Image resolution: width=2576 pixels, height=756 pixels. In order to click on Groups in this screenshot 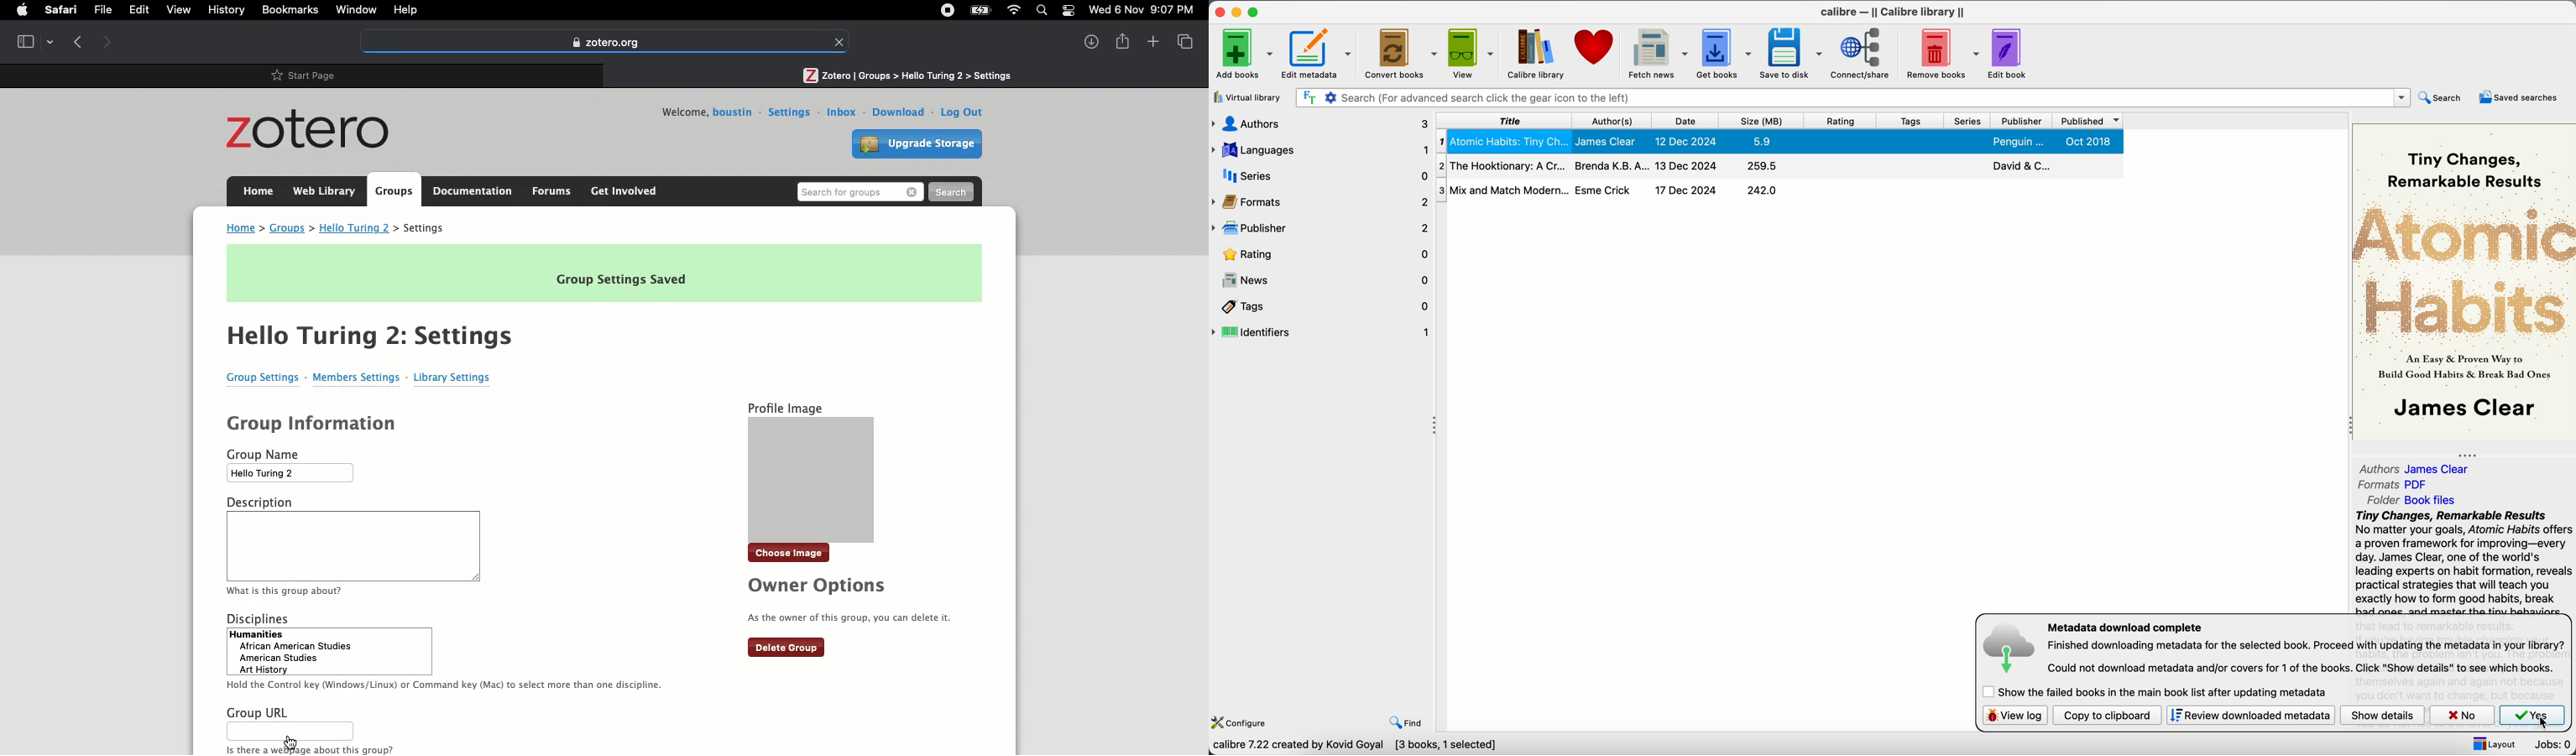, I will do `click(392, 191)`.